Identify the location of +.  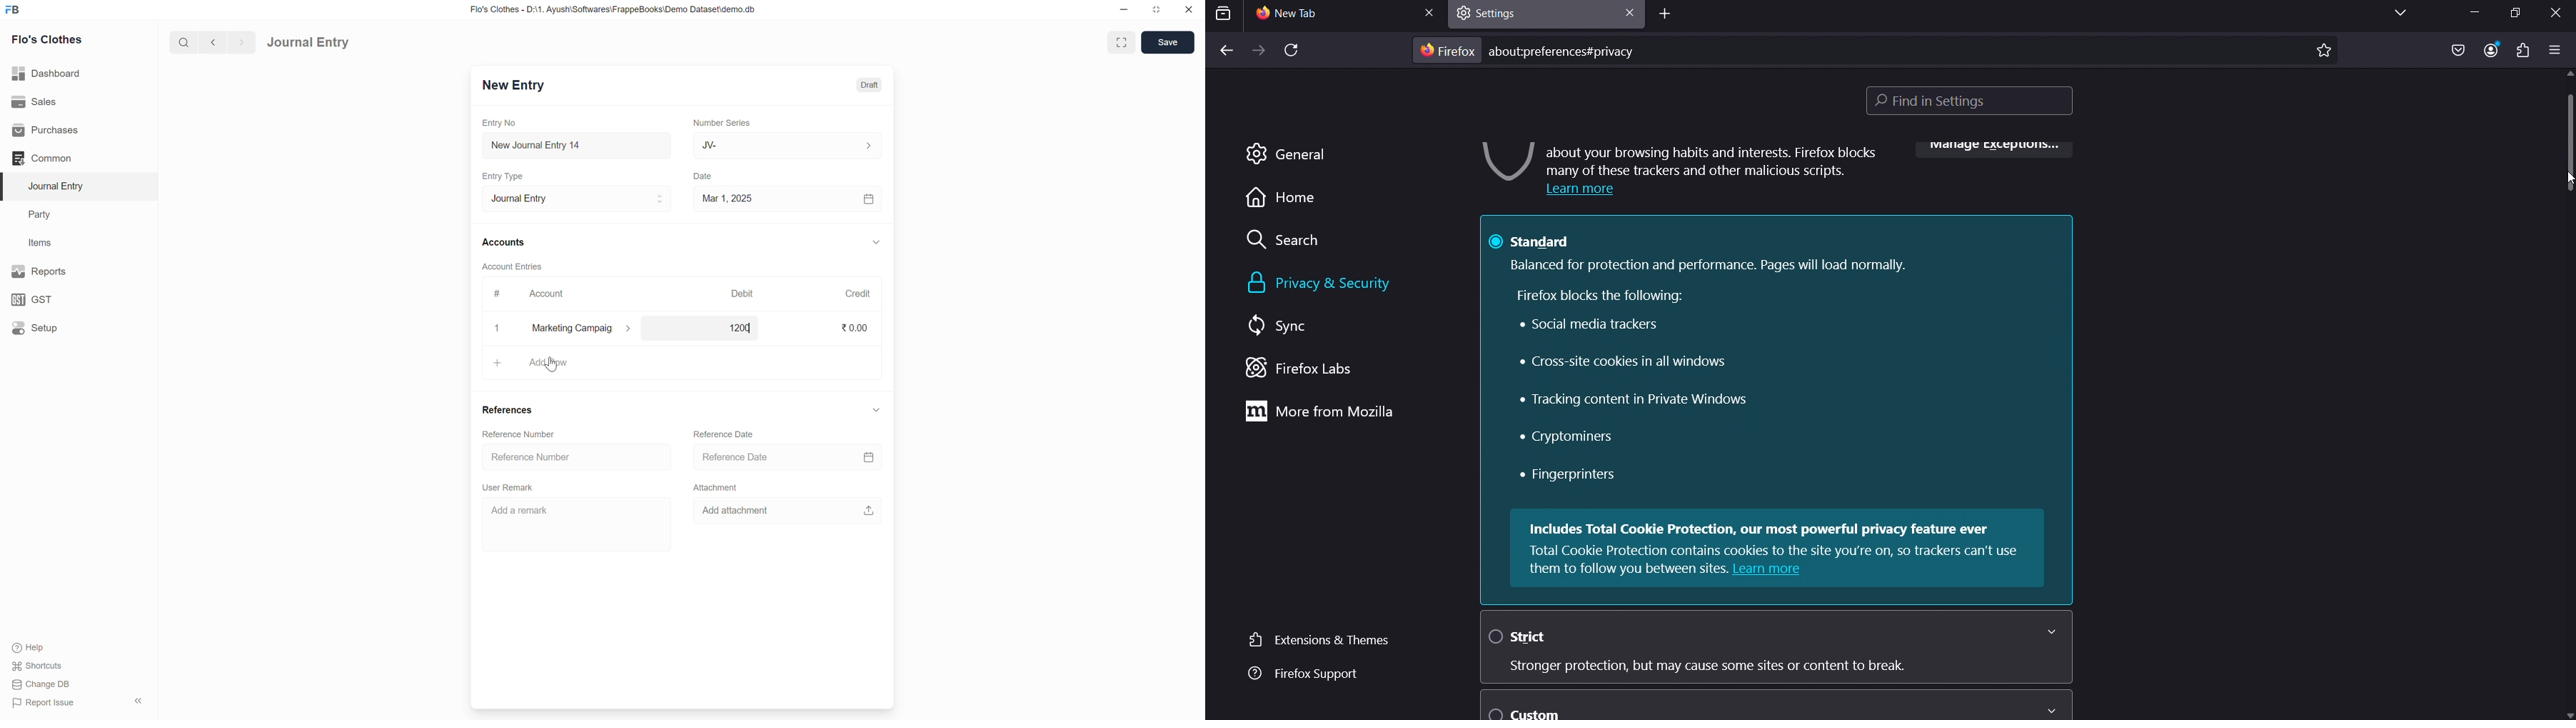
(498, 362).